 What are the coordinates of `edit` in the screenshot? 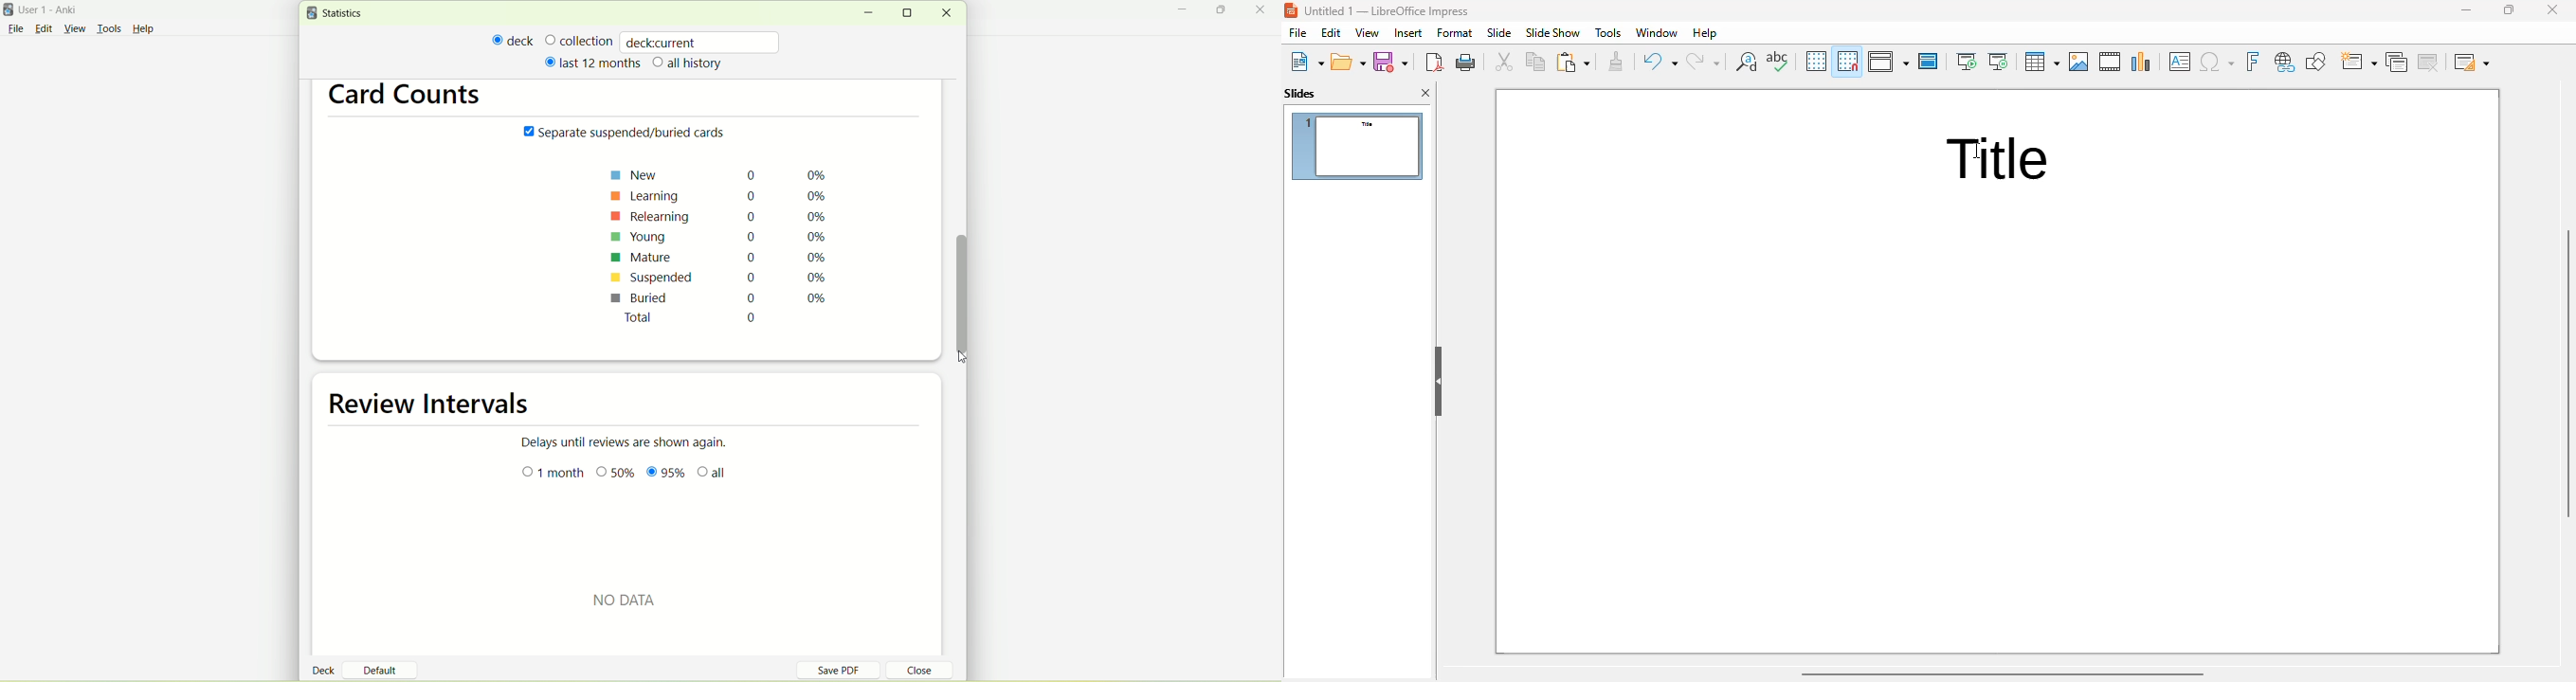 It's located at (43, 28).